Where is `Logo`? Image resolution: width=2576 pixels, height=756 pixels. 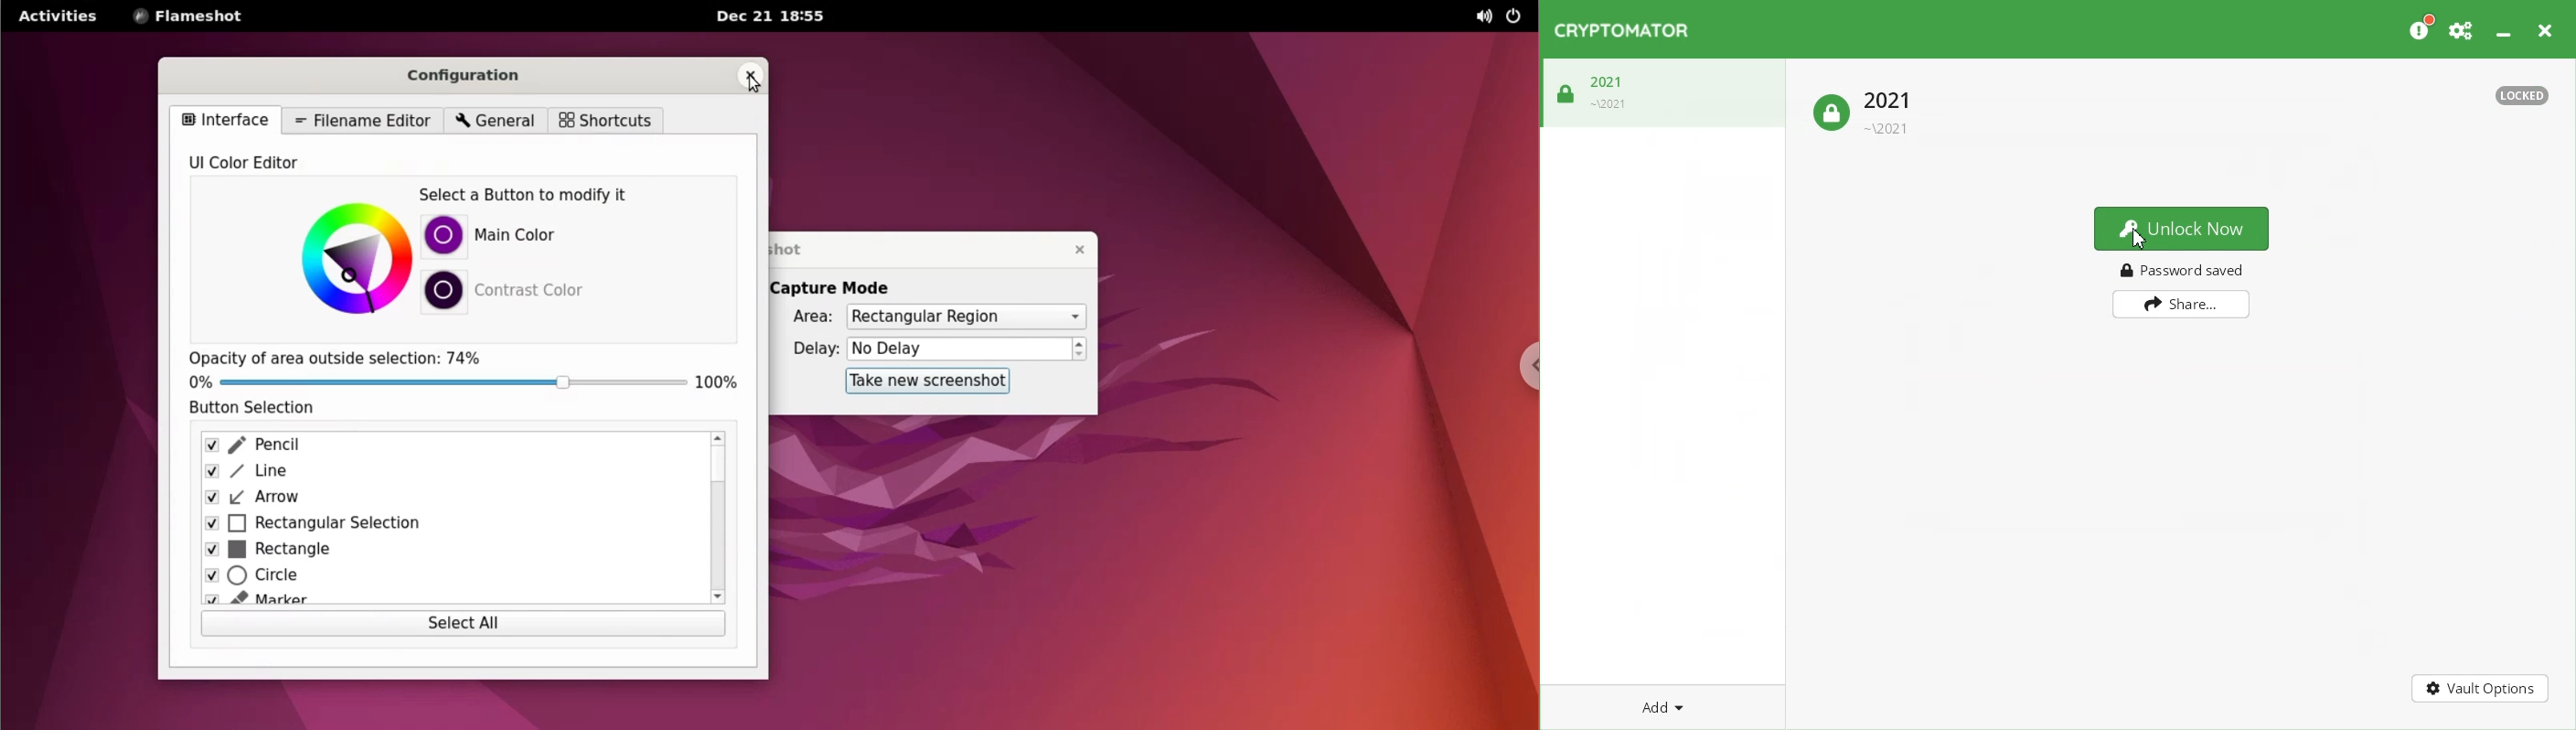
Logo is located at coordinates (1621, 30).